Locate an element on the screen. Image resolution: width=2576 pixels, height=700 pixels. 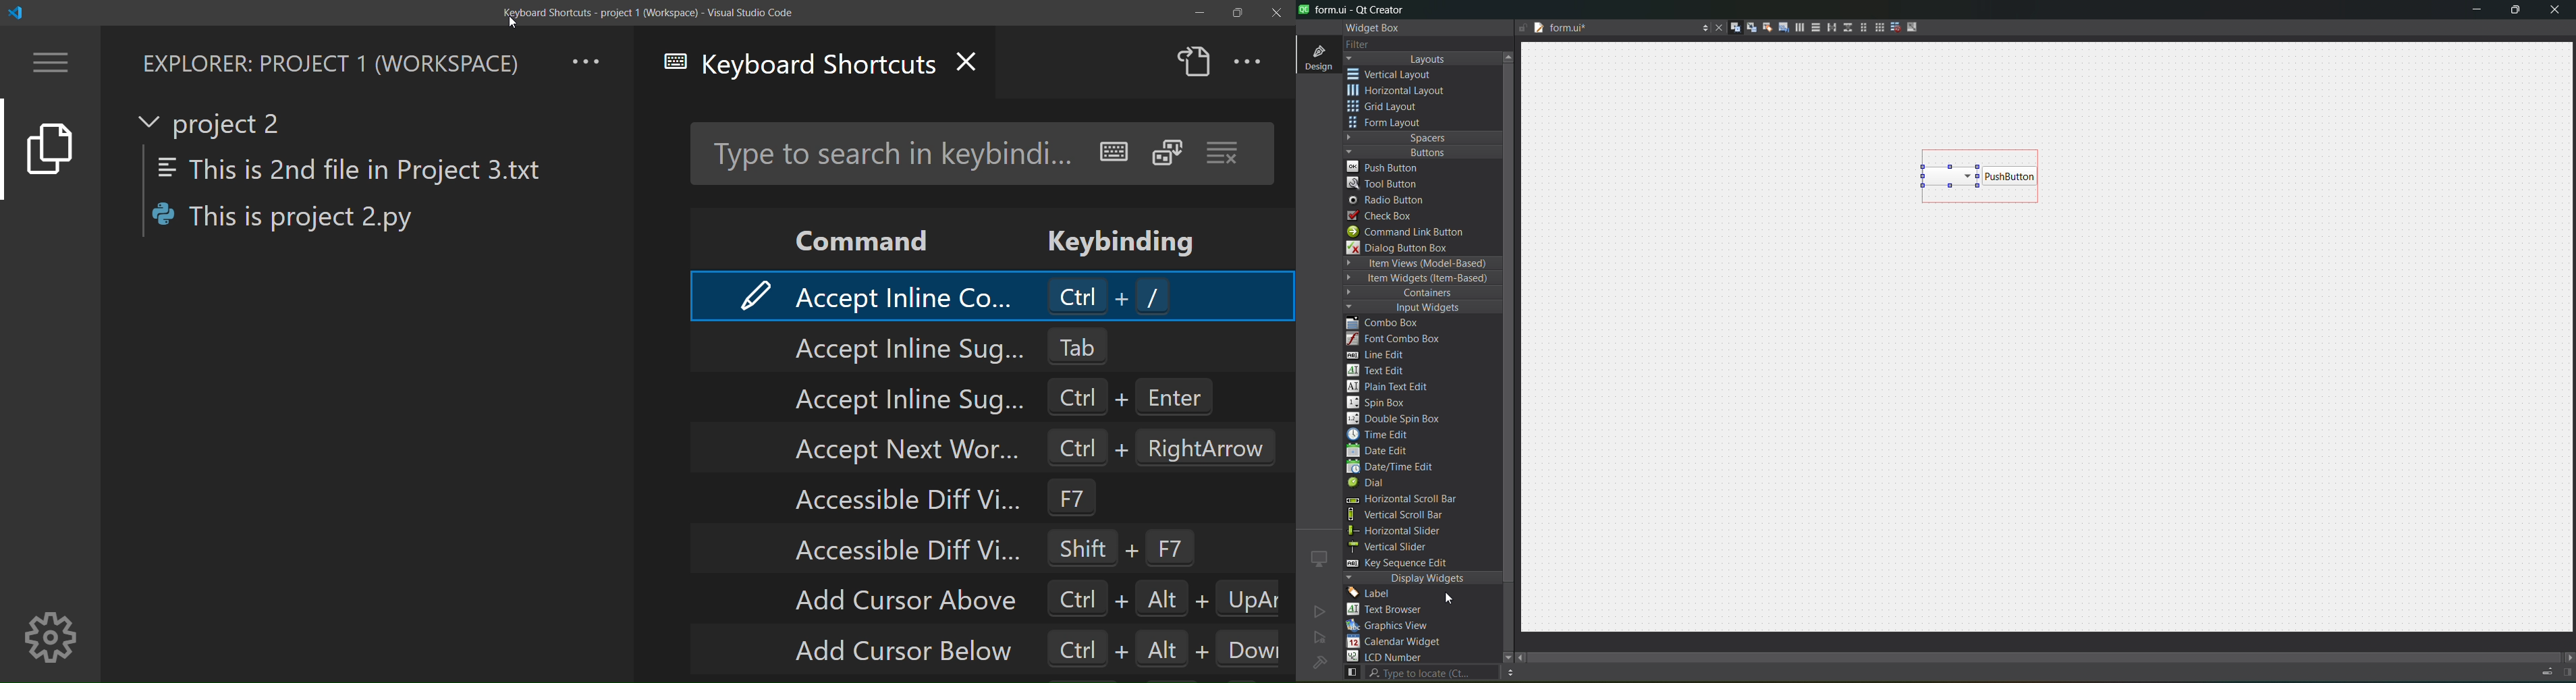
key sequence edit is located at coordinates (1406, 564).